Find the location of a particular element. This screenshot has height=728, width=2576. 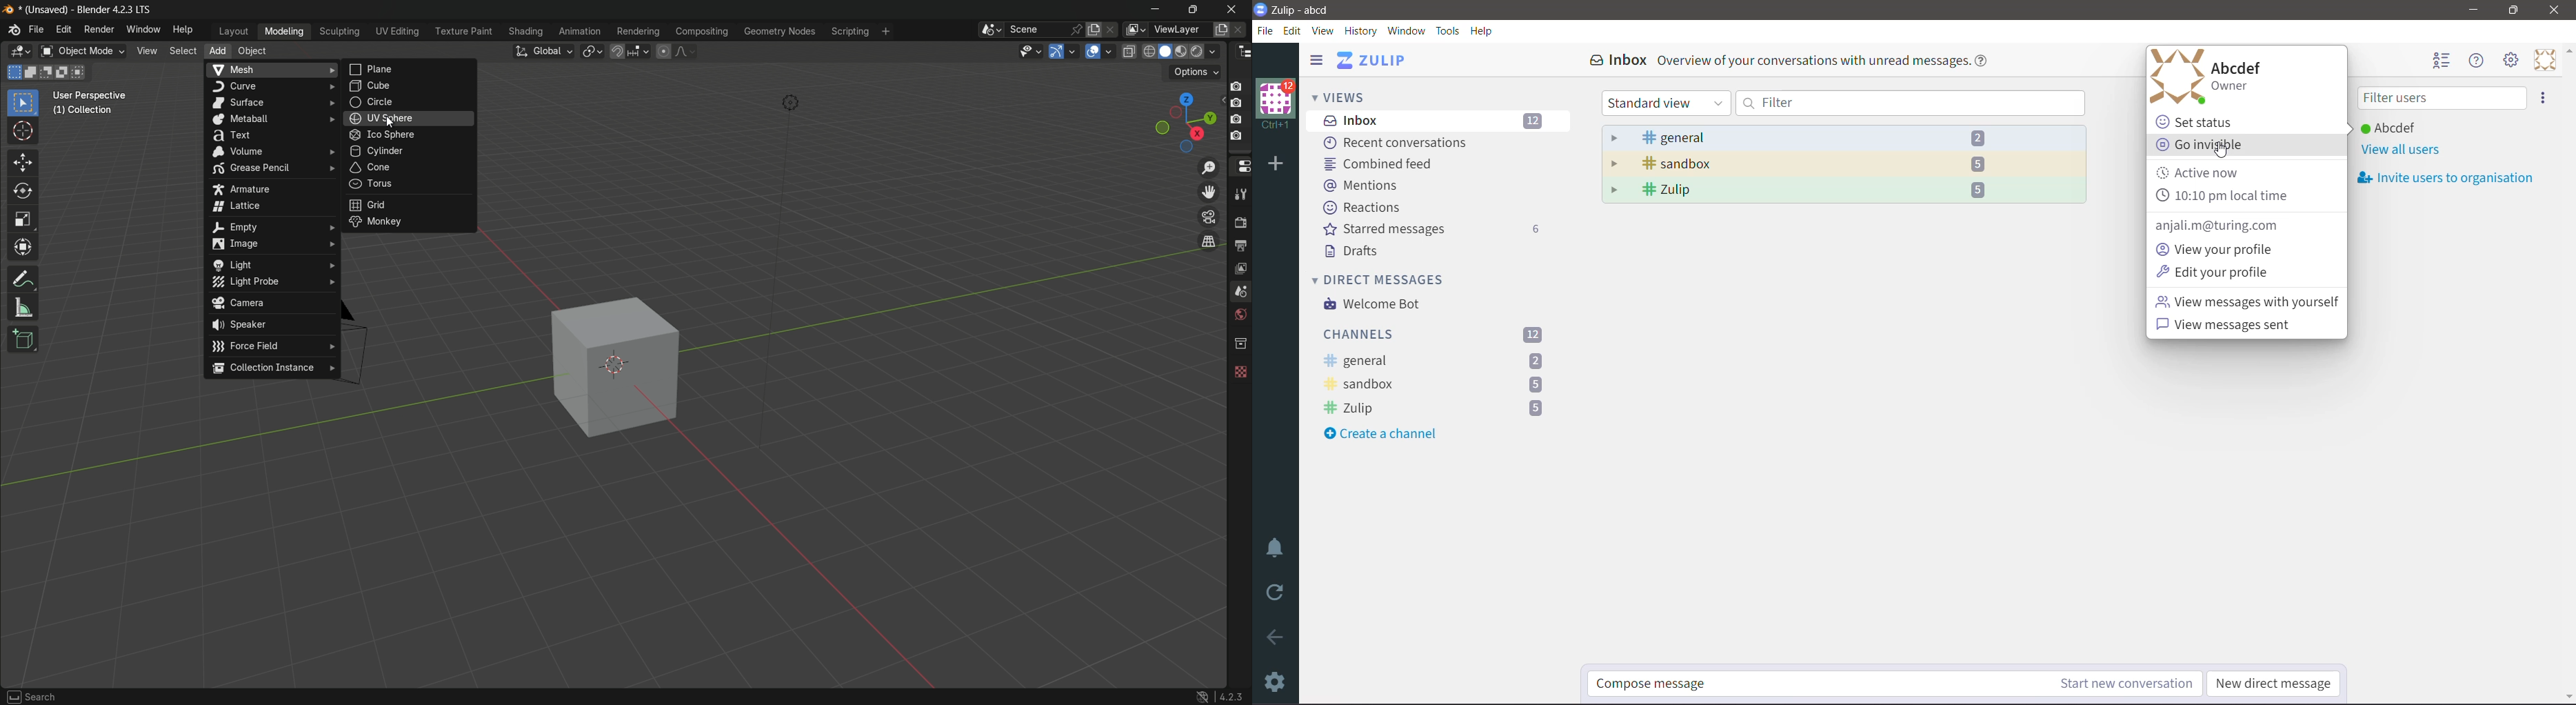

Organization logo and message count is located at coordinates (1276, 101).